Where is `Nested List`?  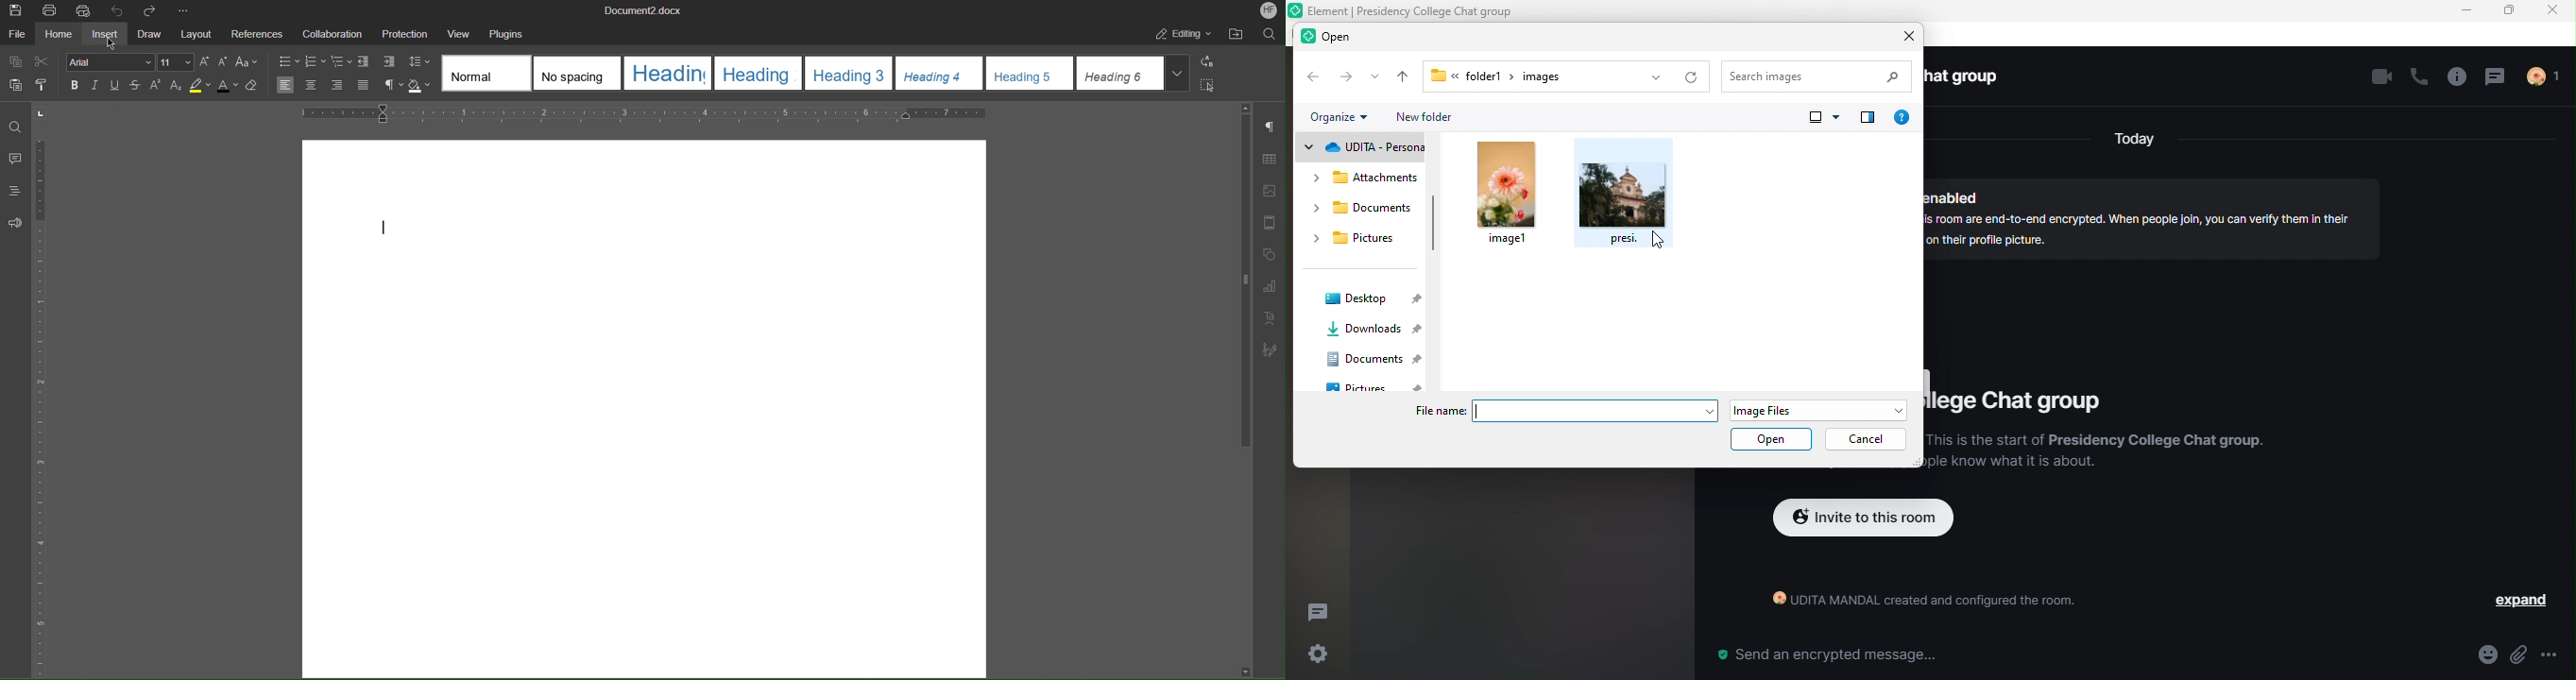 Nested List is located at coordinates (341, 62).